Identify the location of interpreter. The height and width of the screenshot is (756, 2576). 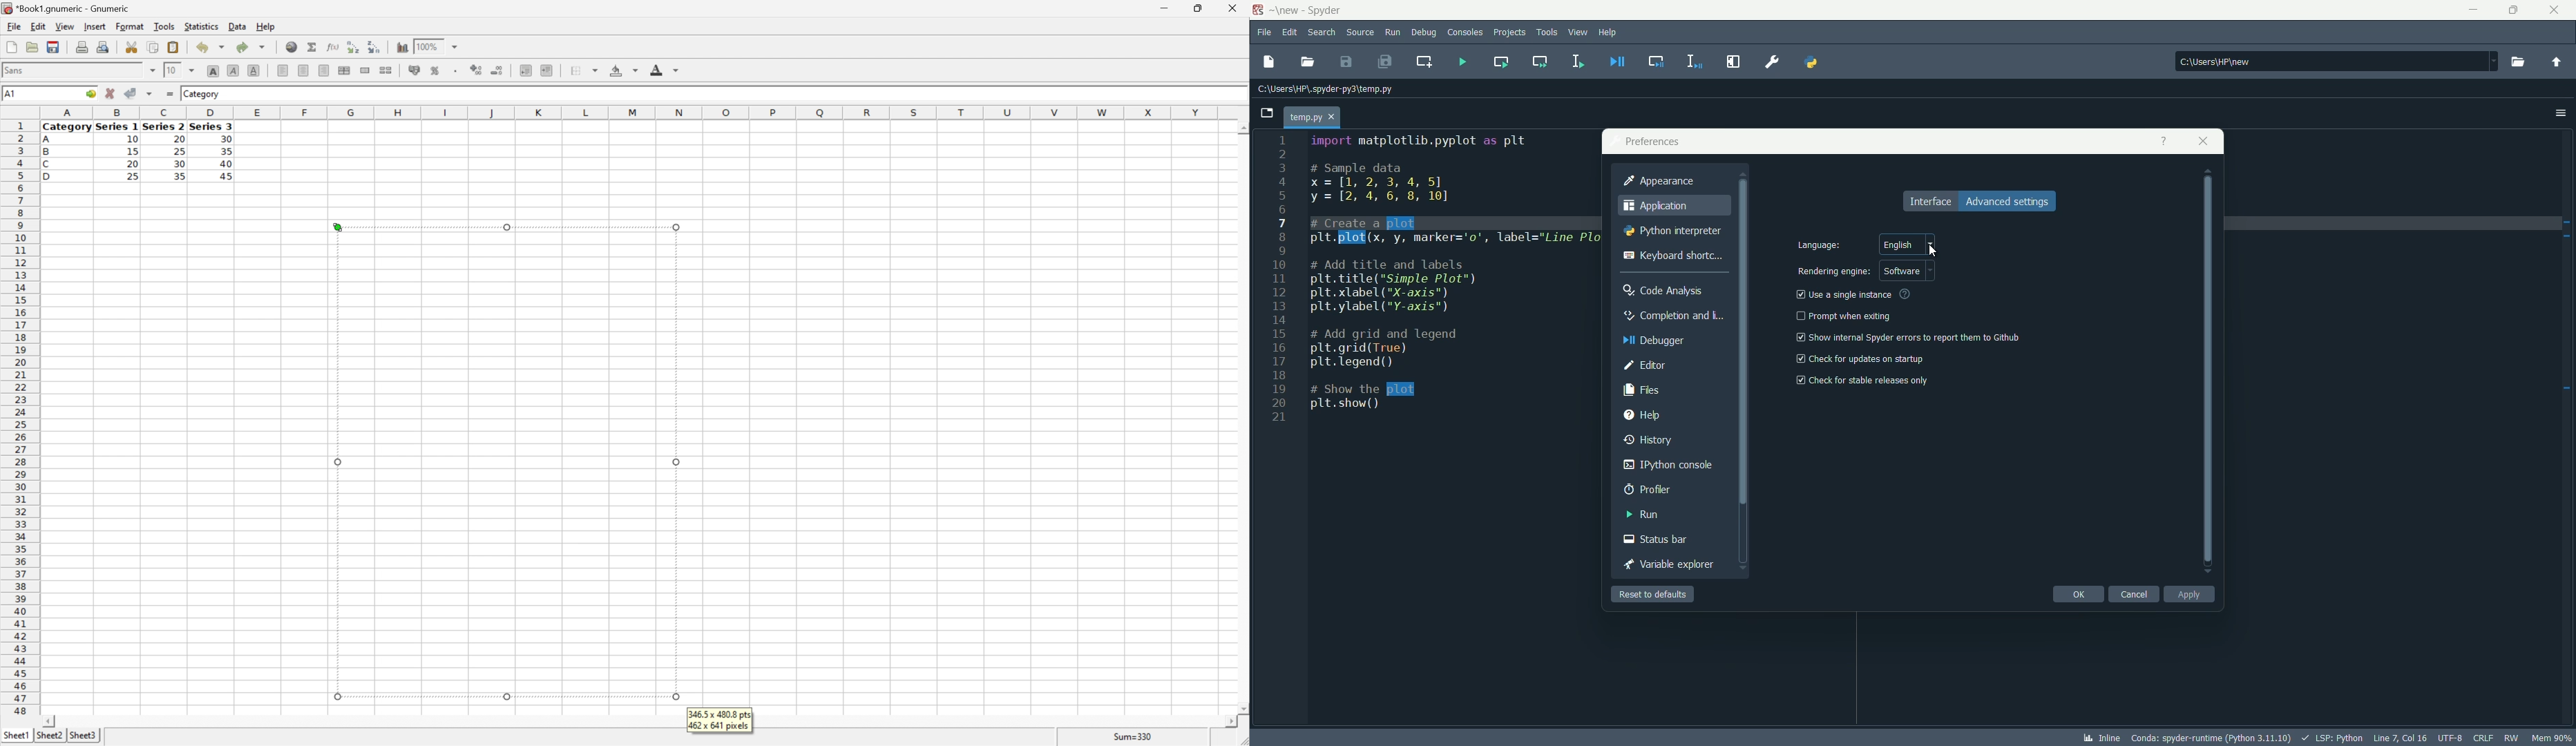
(2212, 738).